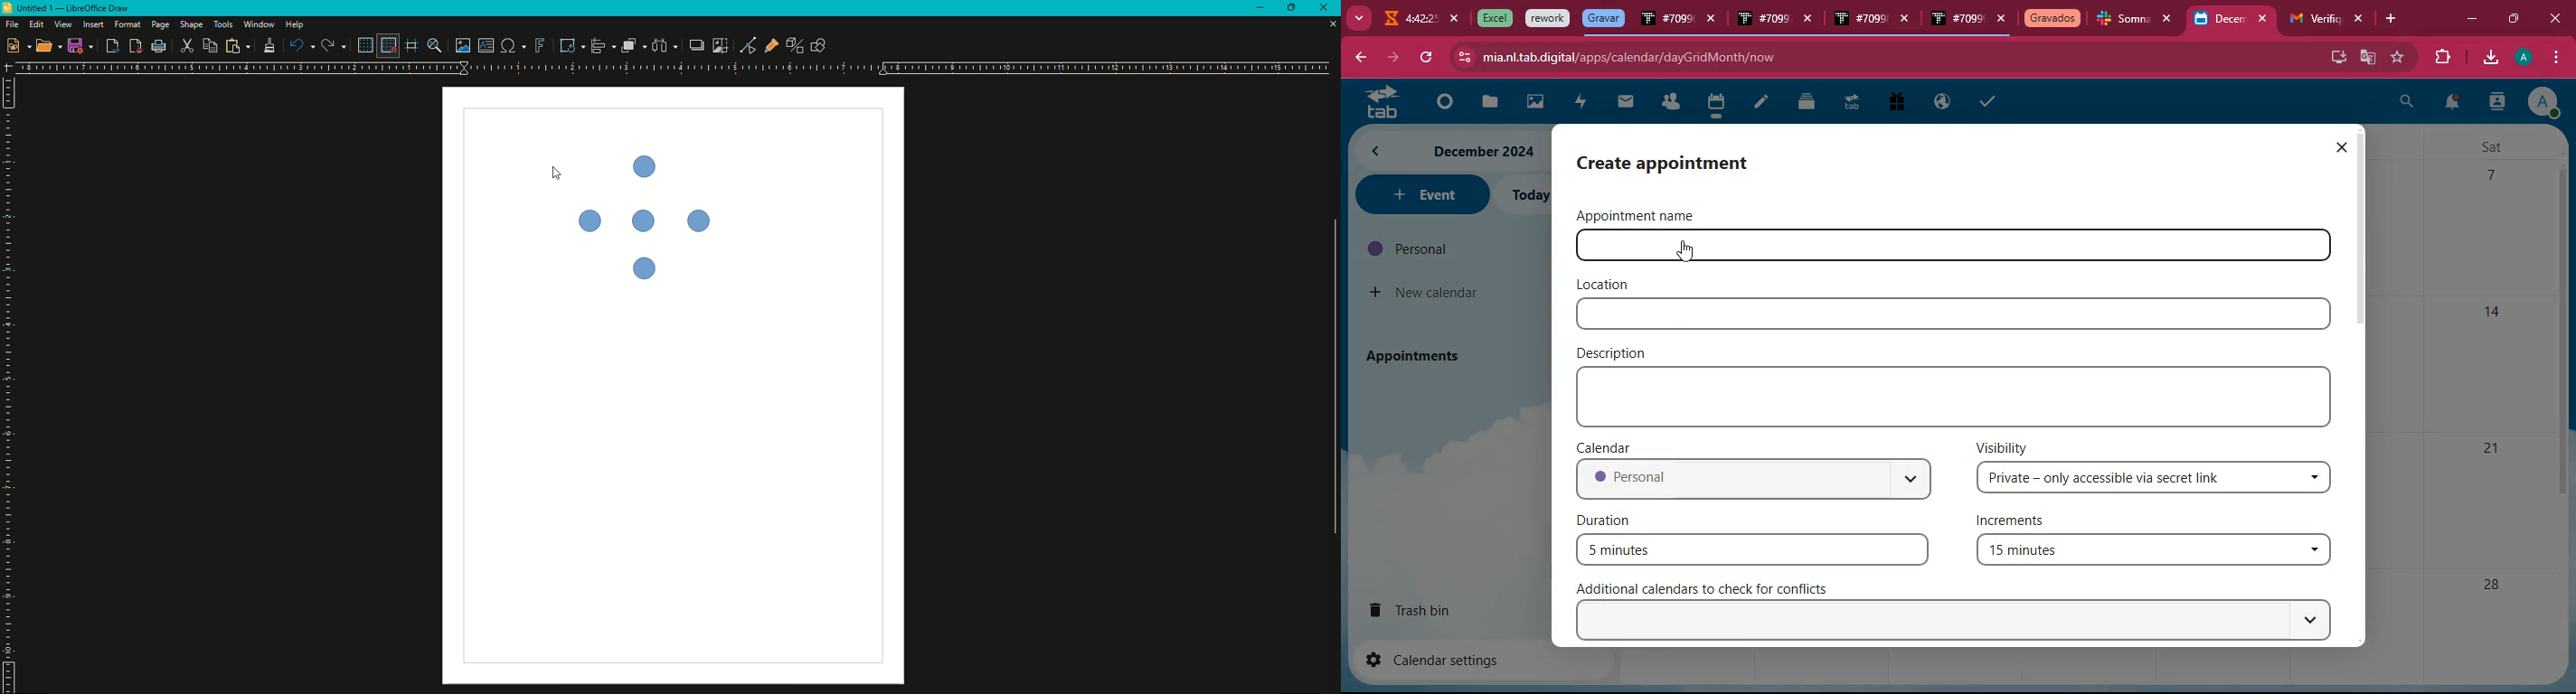 The height and width of the screenshot is (700, 2576). I want to click on url, so click(1628, 57).